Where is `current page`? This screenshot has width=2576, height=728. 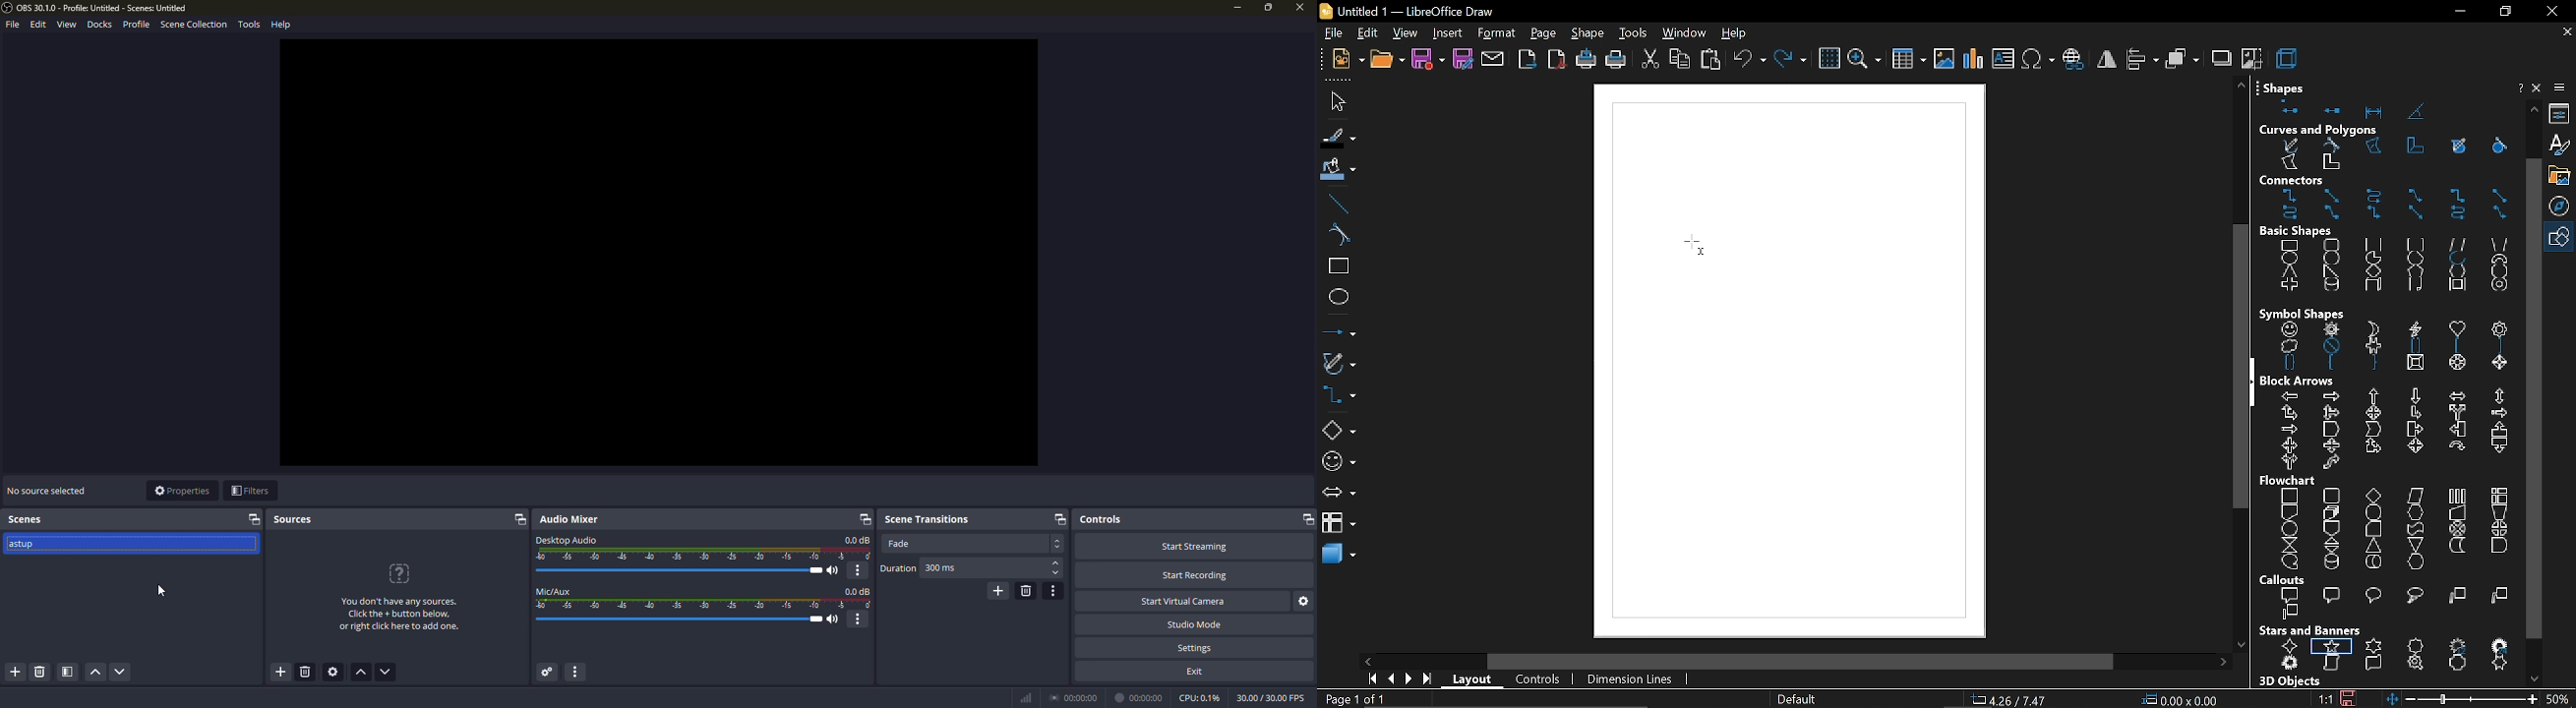
current page is located at coordinates (1351, 699).